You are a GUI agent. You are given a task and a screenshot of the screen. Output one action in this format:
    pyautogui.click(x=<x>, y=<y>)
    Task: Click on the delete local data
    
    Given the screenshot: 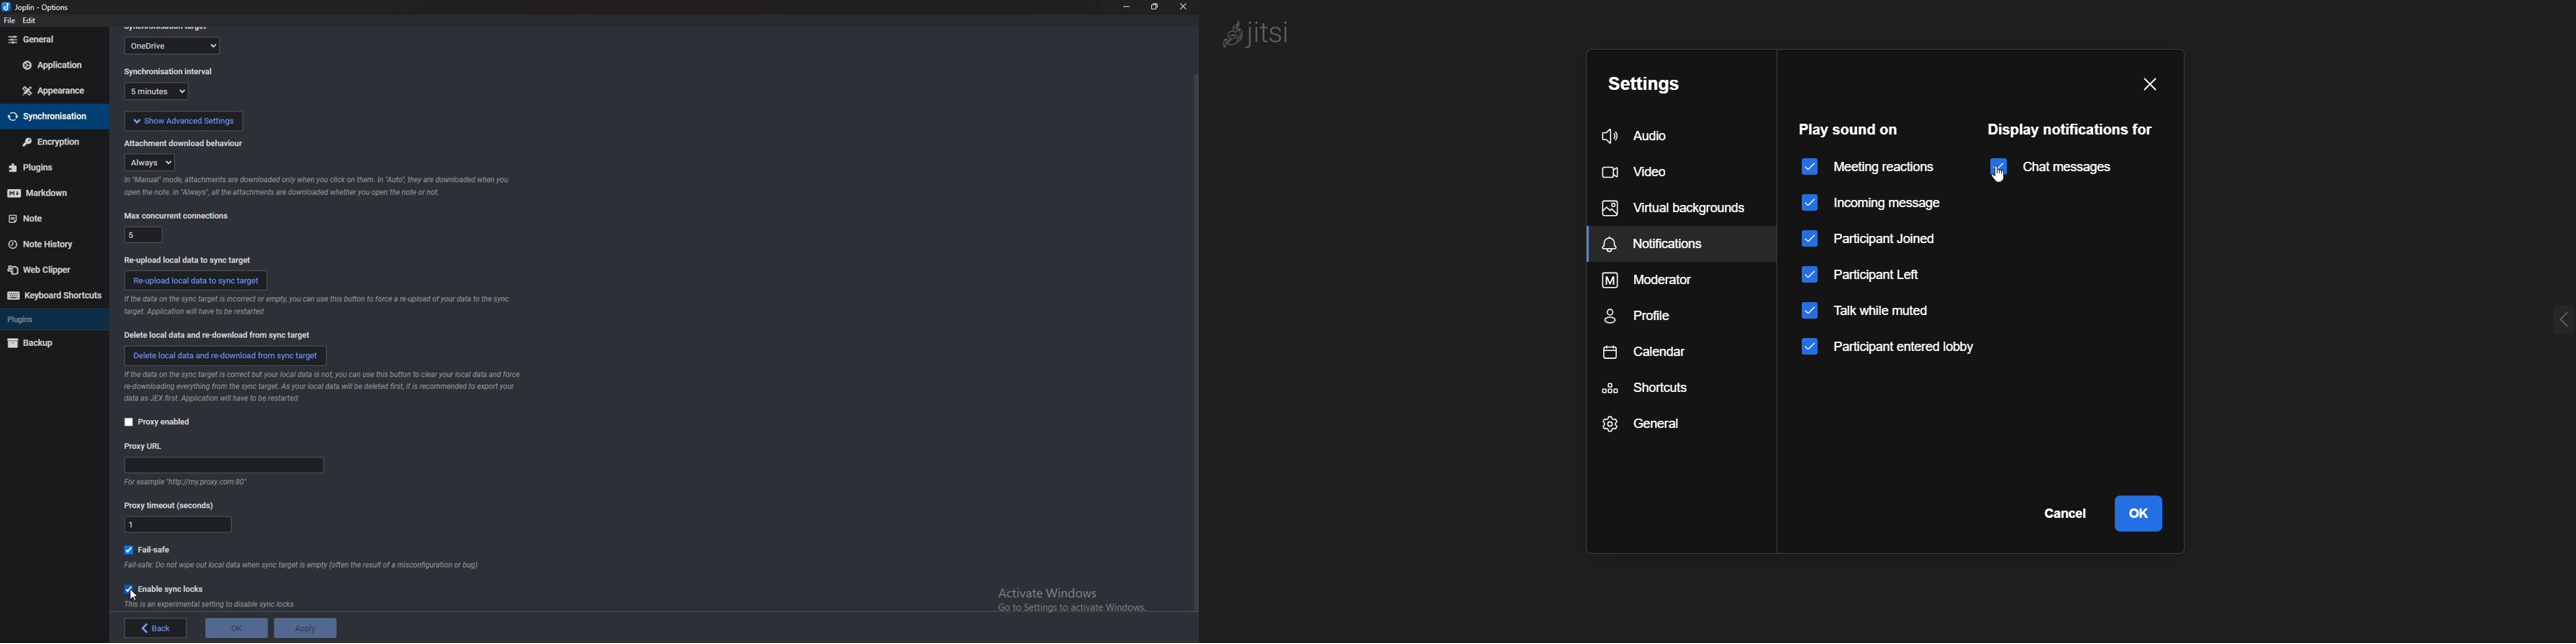 What is the action you would take?
    pyautogui.click(x=225, y=355)
    